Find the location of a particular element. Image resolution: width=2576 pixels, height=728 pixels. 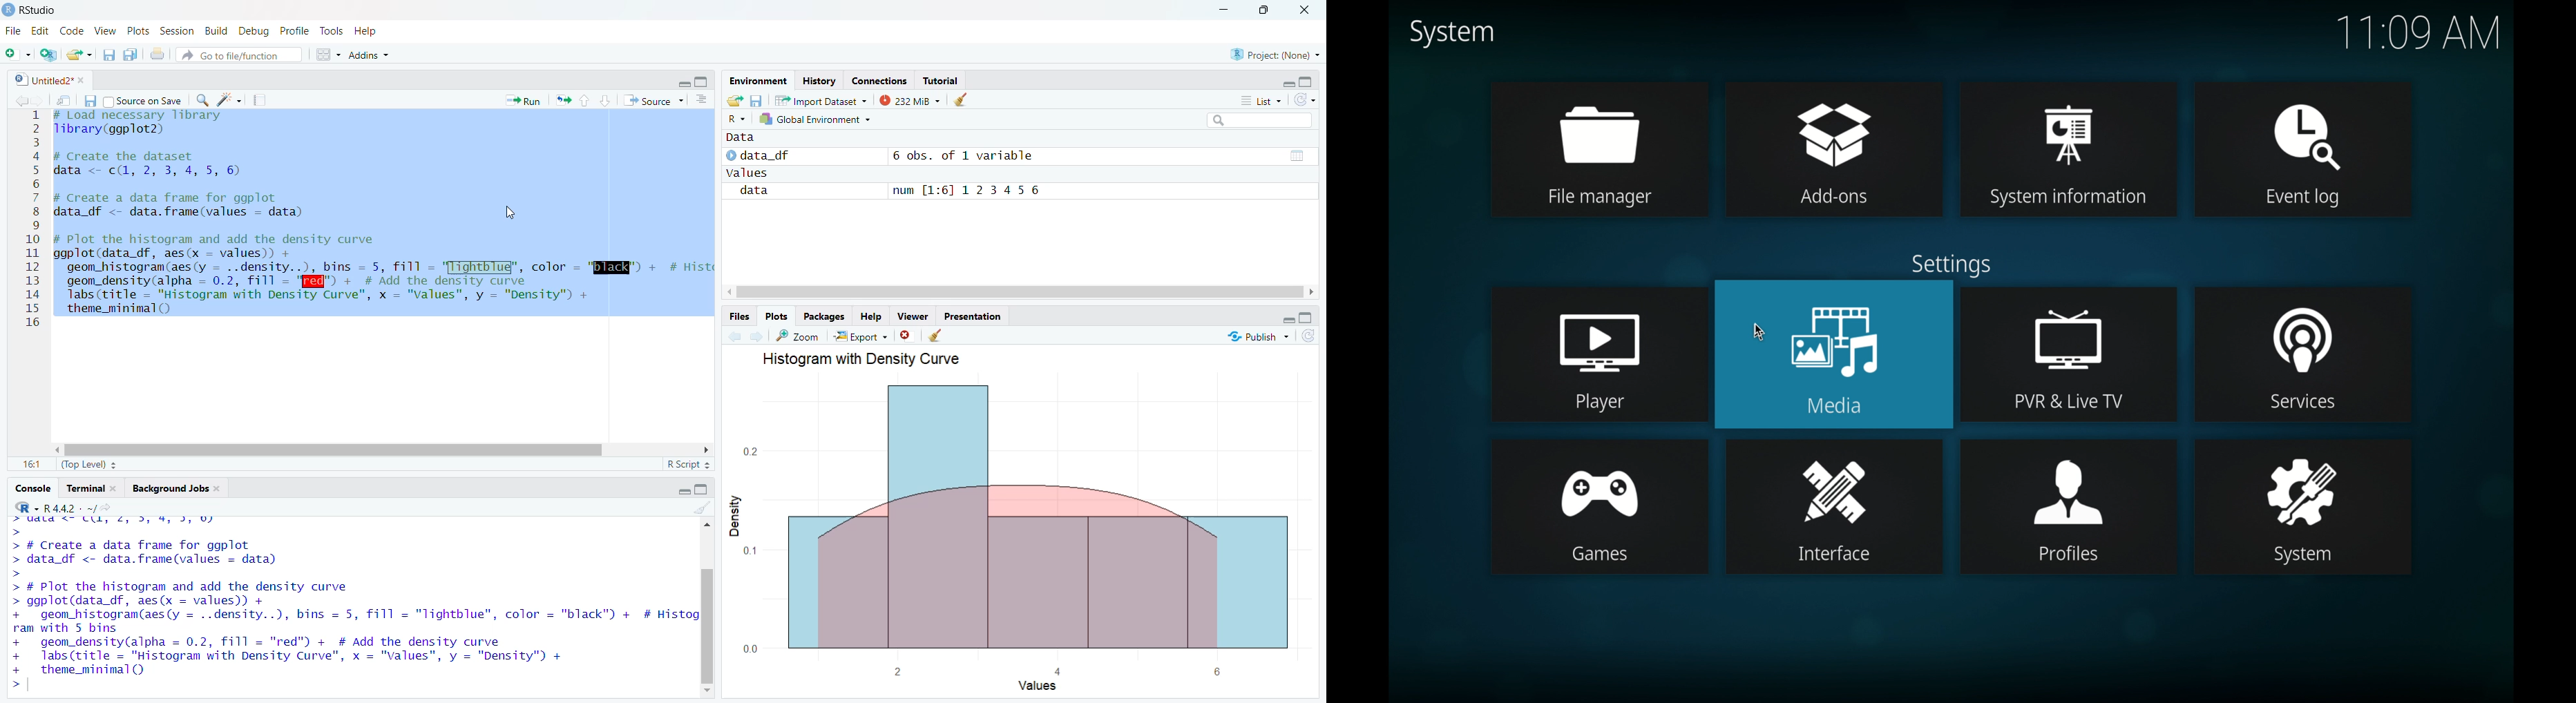

show in new window is located at coordinates (63, 100).